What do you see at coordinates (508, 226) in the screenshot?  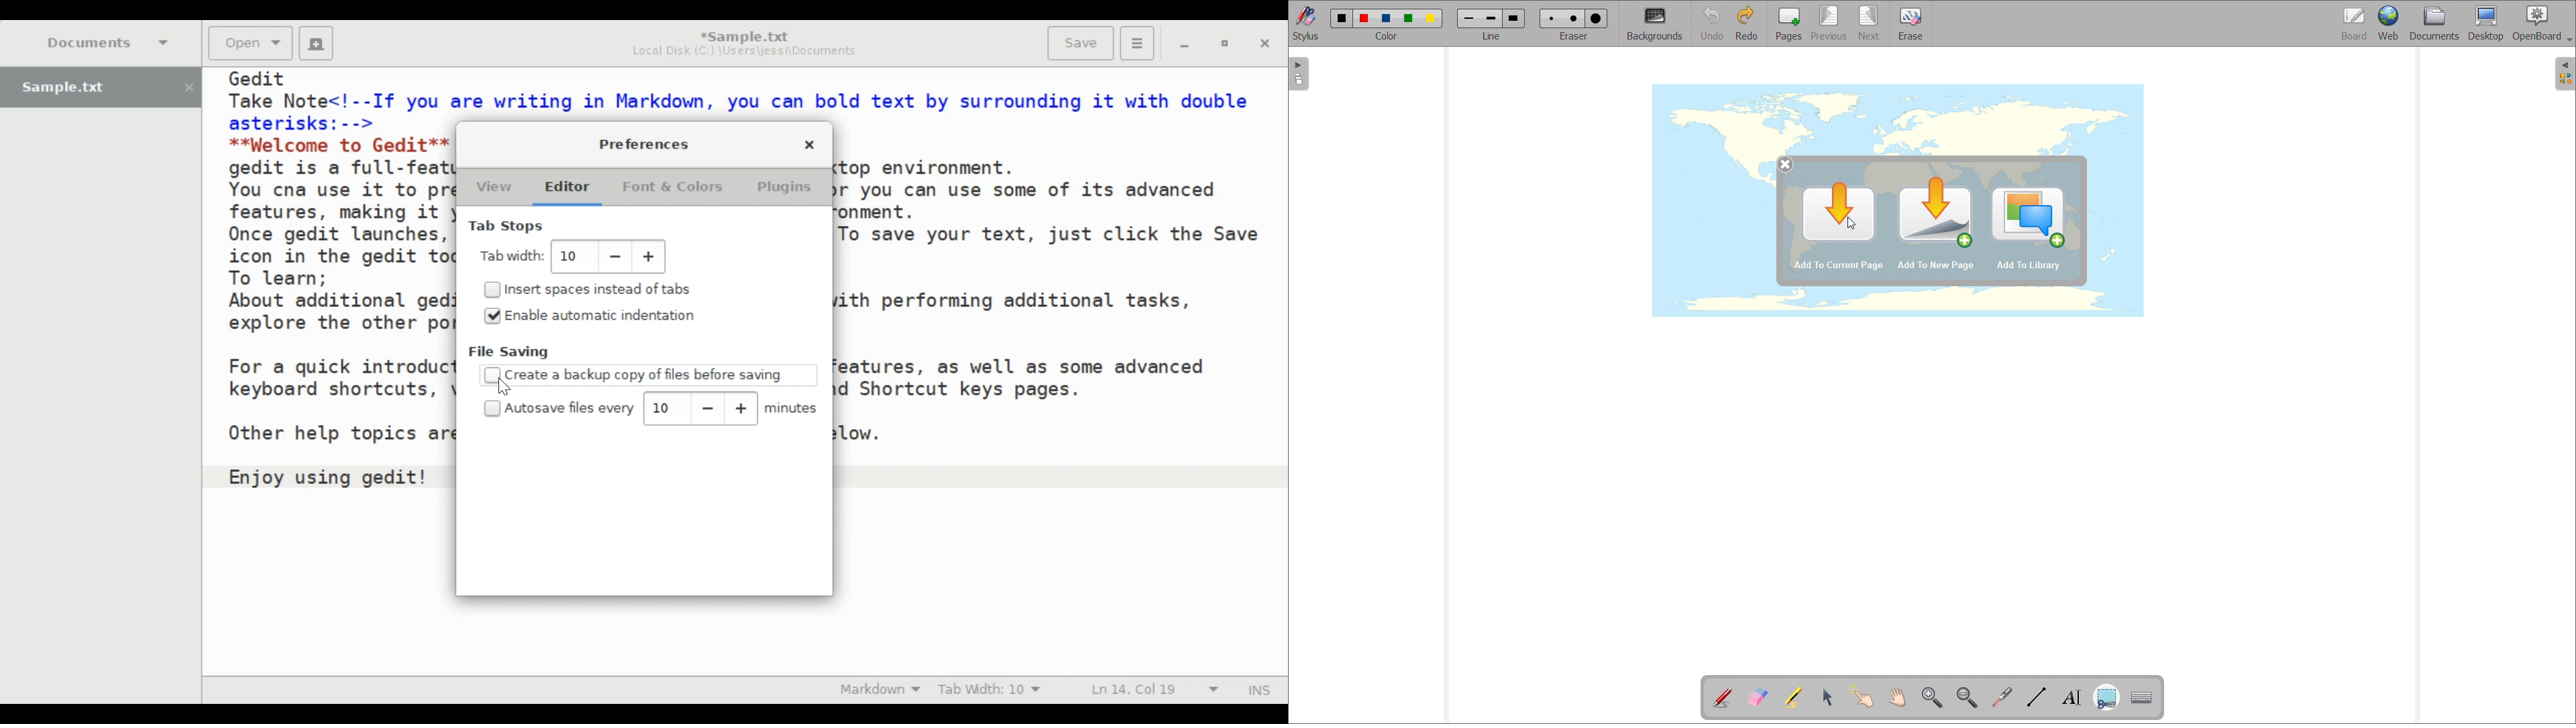 I see `Tab Stops` at bounding box center [508, 226].